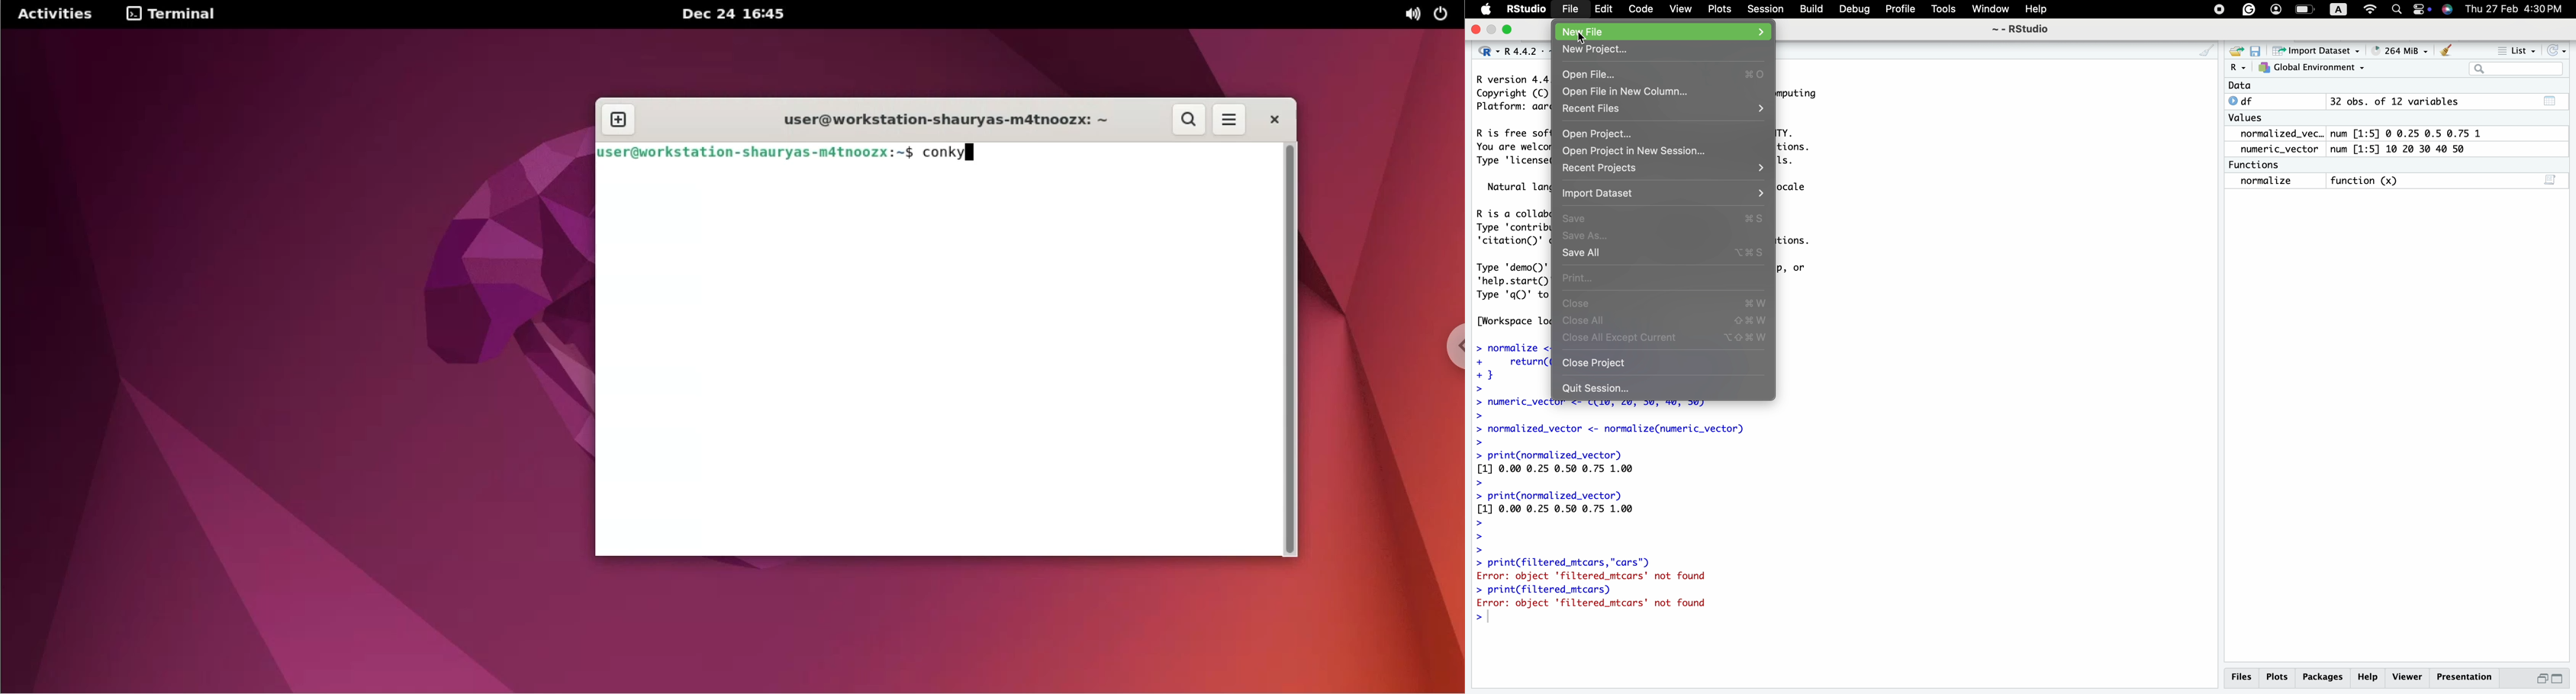  Describe the element at coordinates (1665, 385) in the screenshot. I see `quit session` at that location.